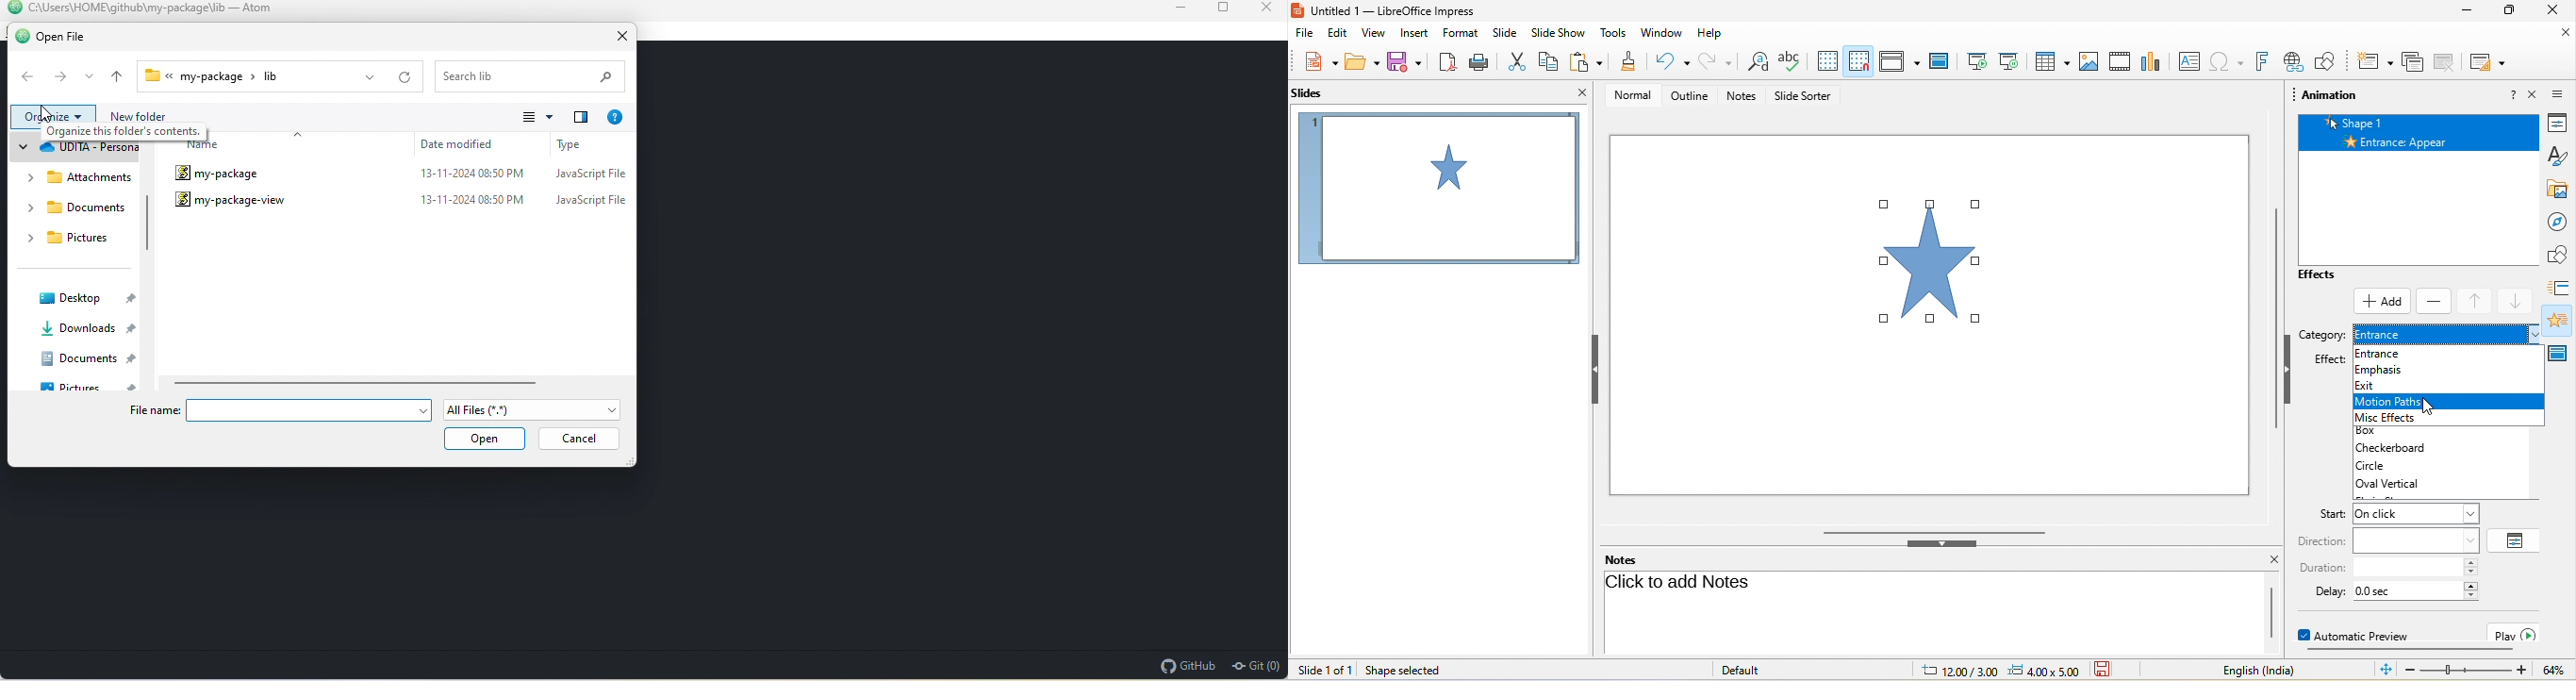 This screenshot has width=2576, height=700. What do you see at coordinates (2421, 141) in the screenshot?
I see `entrance appear` at bounding box center [2421, 141].